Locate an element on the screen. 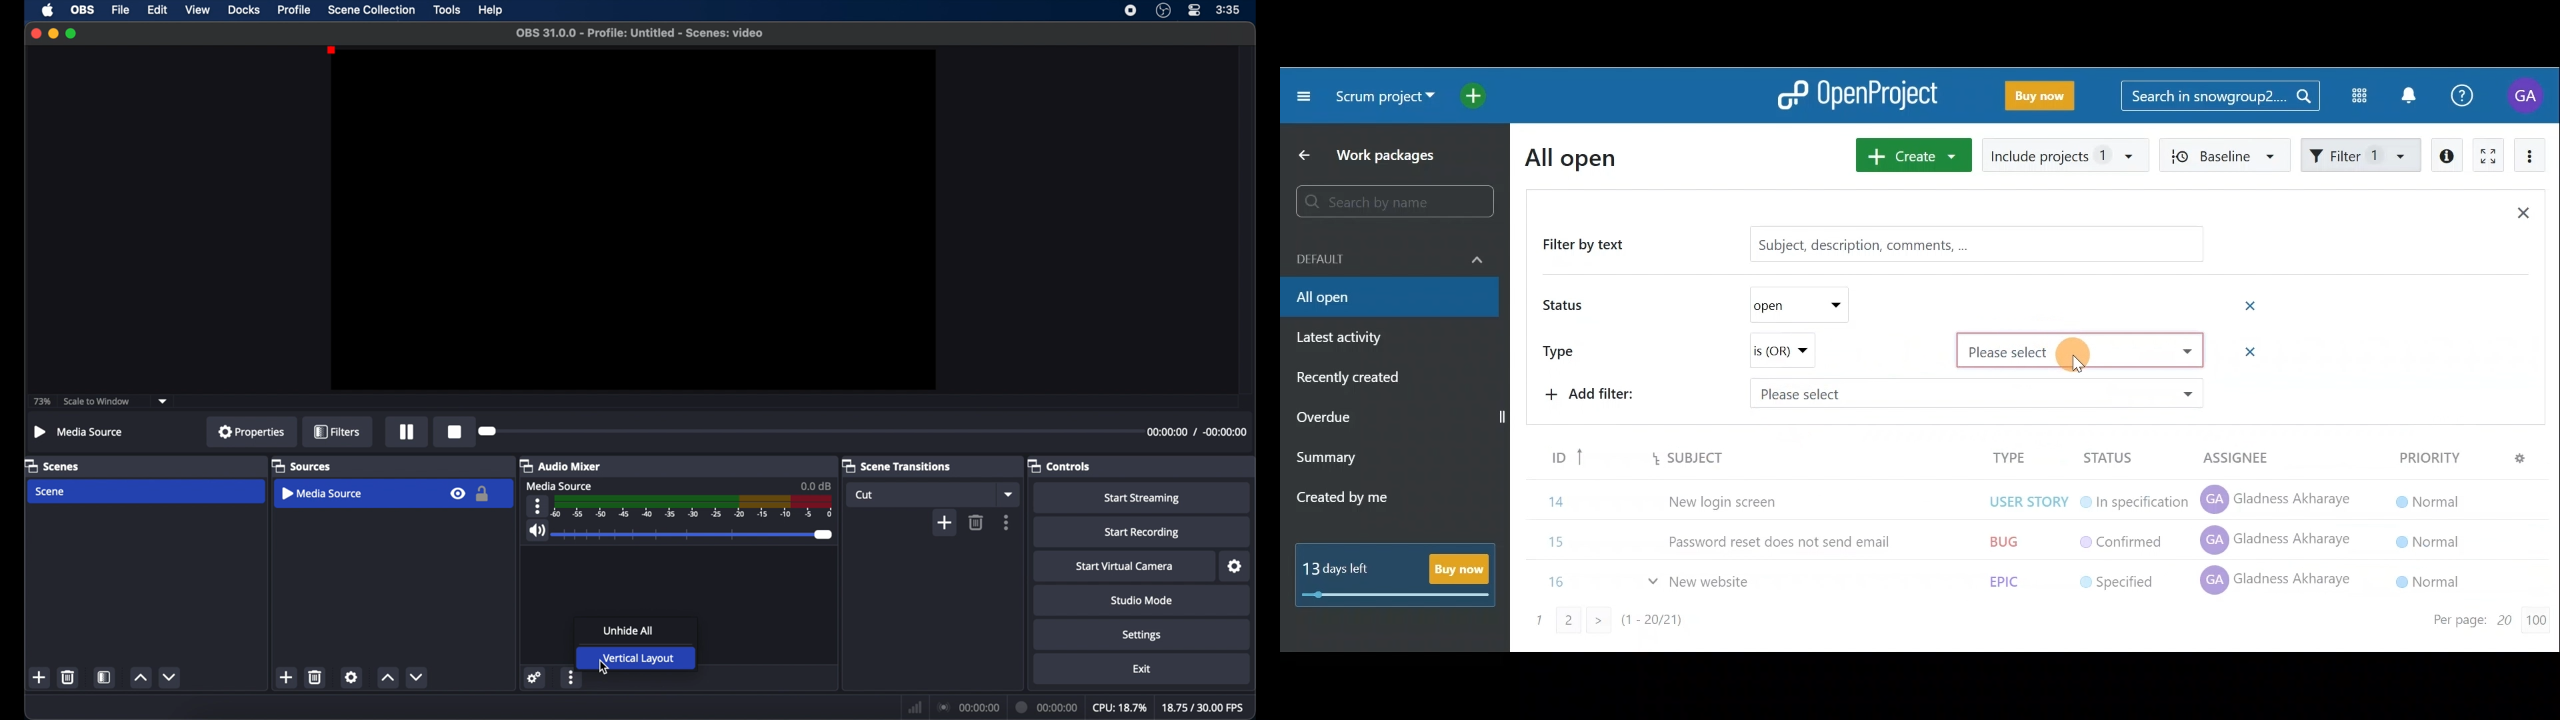  edit is located at coordinates (157, 10).